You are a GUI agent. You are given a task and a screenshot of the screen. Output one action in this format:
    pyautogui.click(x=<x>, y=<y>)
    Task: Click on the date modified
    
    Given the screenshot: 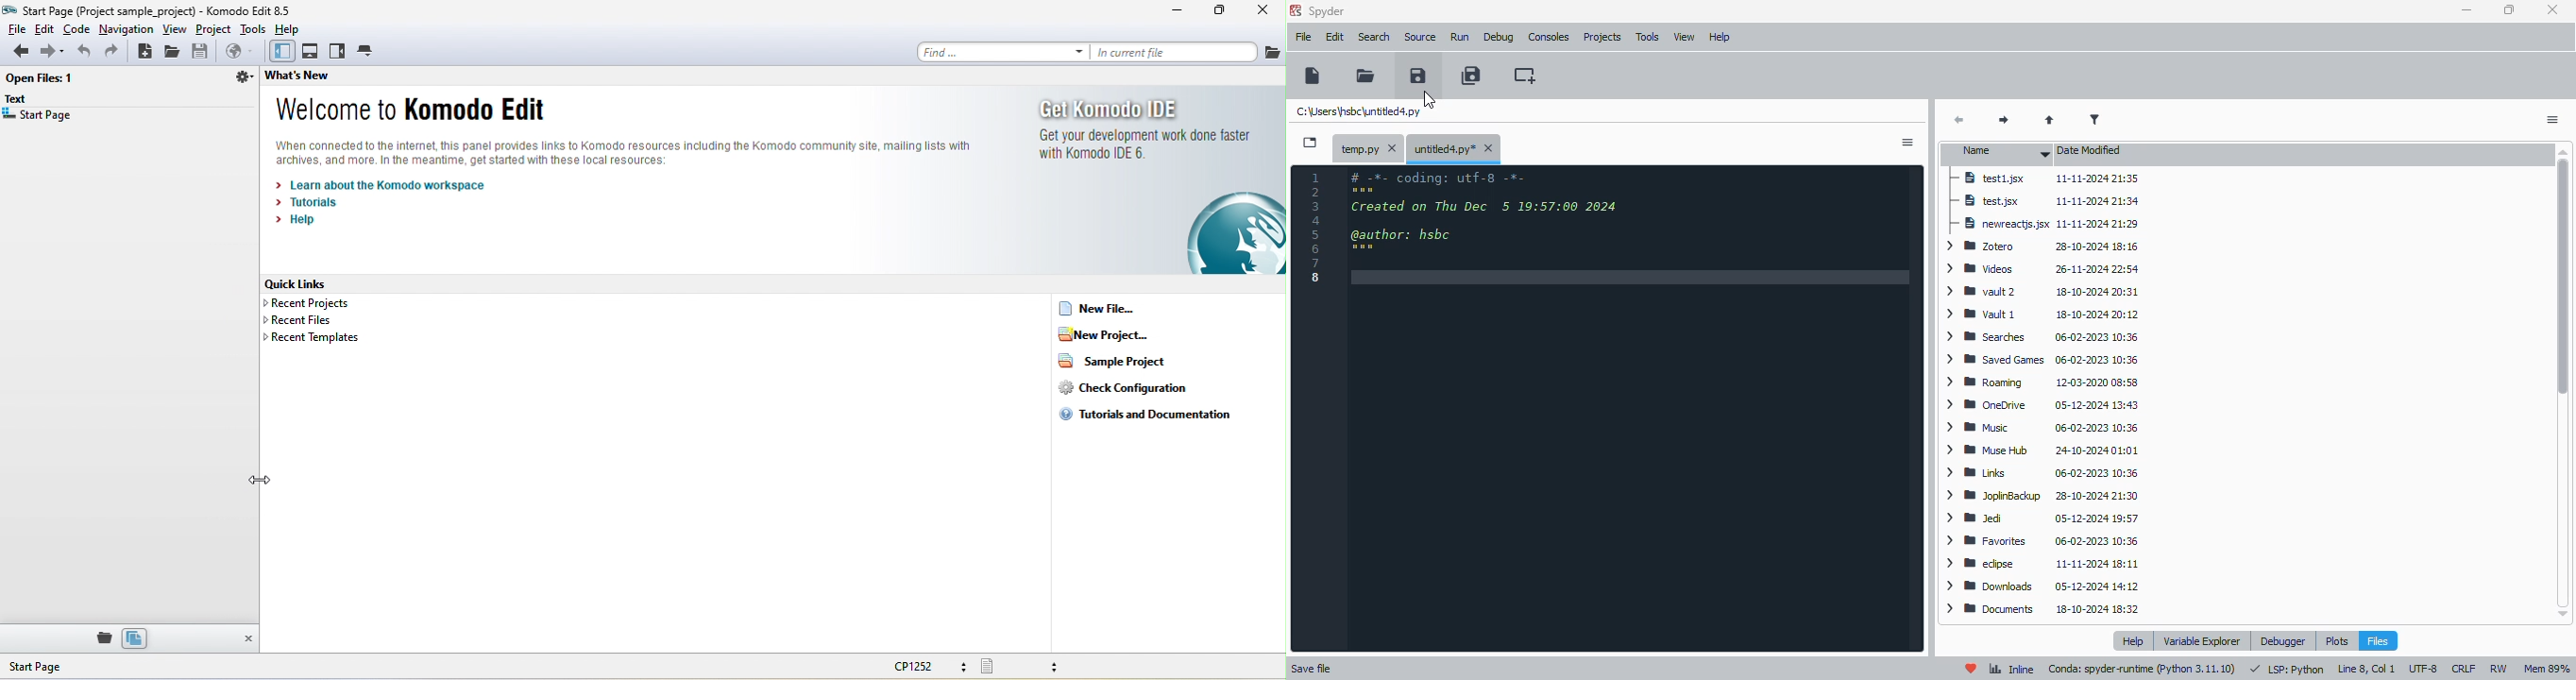 What is the action you would take?
    pyautogui.click(x=2092, y=151)
    